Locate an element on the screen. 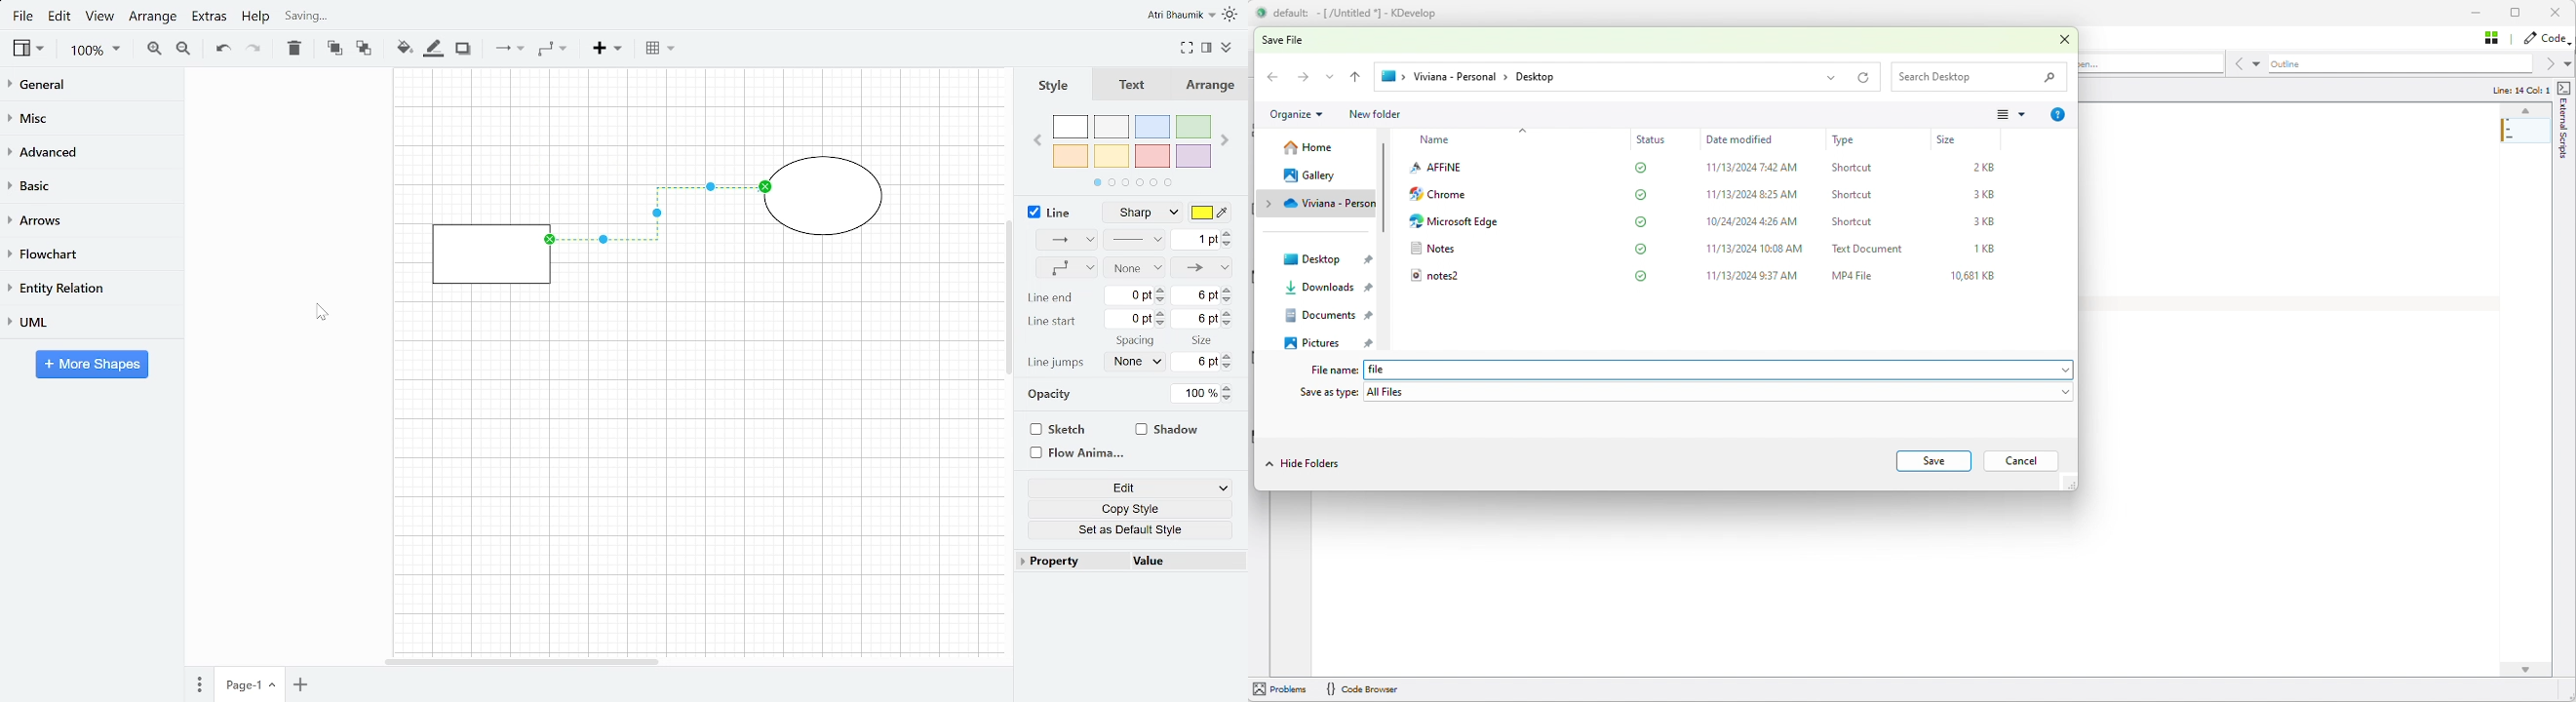  Connection is located at coordinates (510, 49).